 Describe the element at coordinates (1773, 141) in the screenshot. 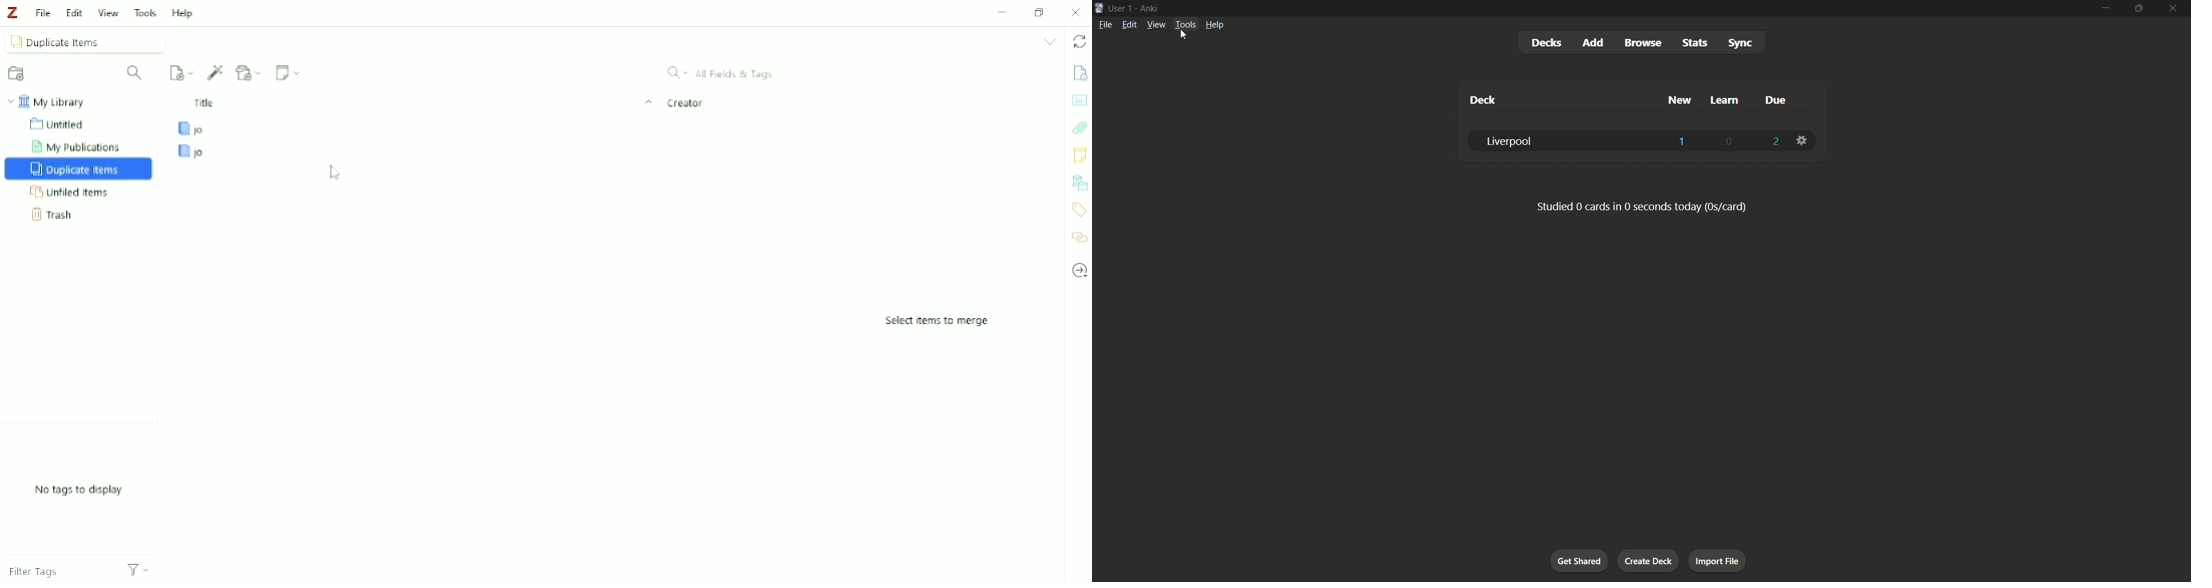

I see `2` at that location.